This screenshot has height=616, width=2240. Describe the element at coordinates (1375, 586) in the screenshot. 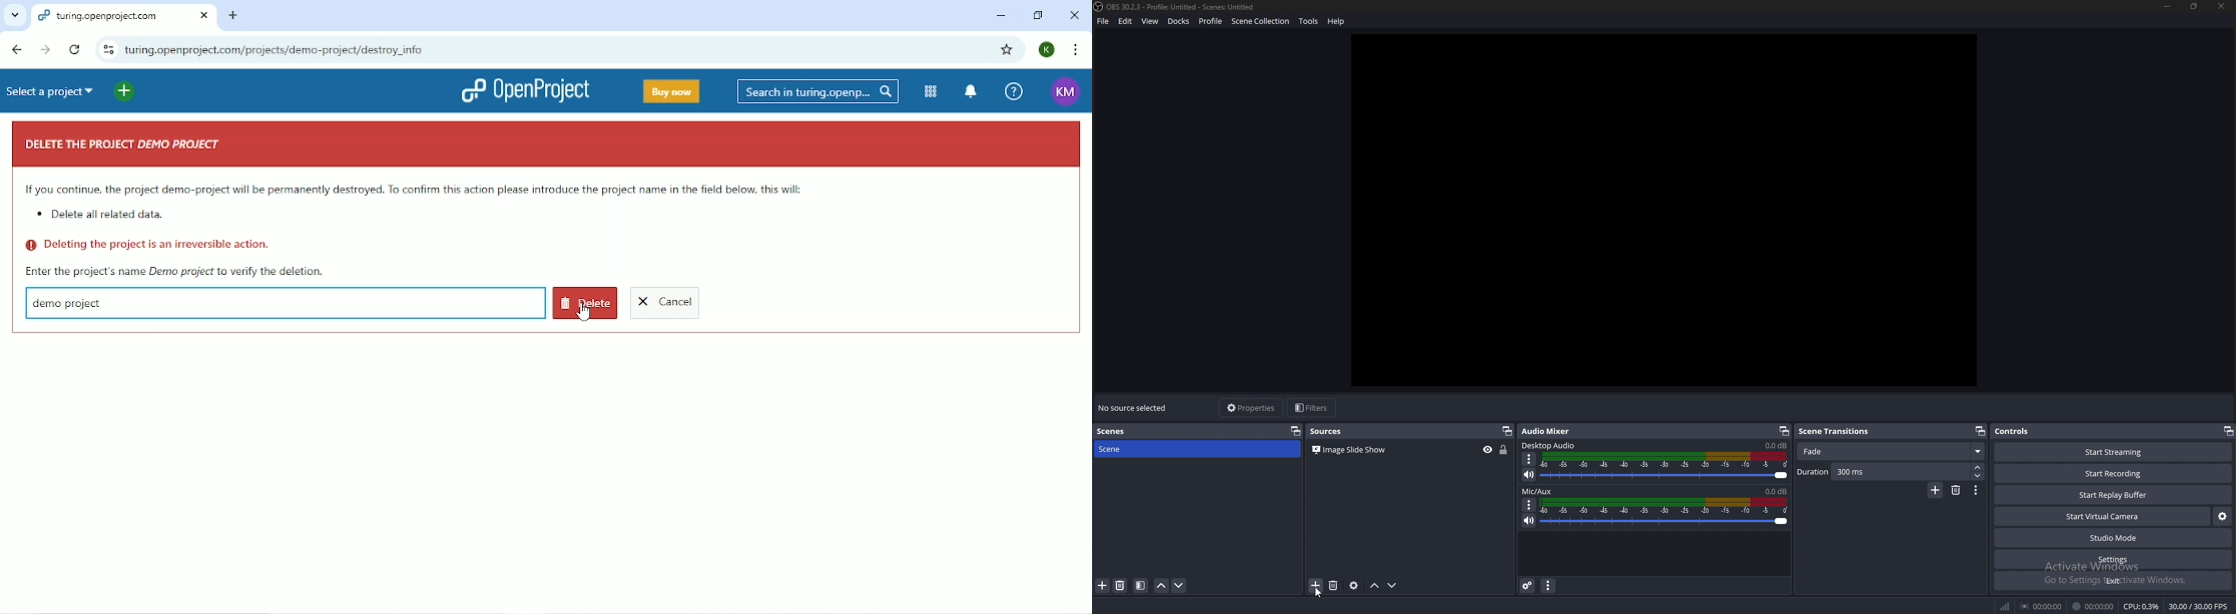

I see `move source up` at that location.